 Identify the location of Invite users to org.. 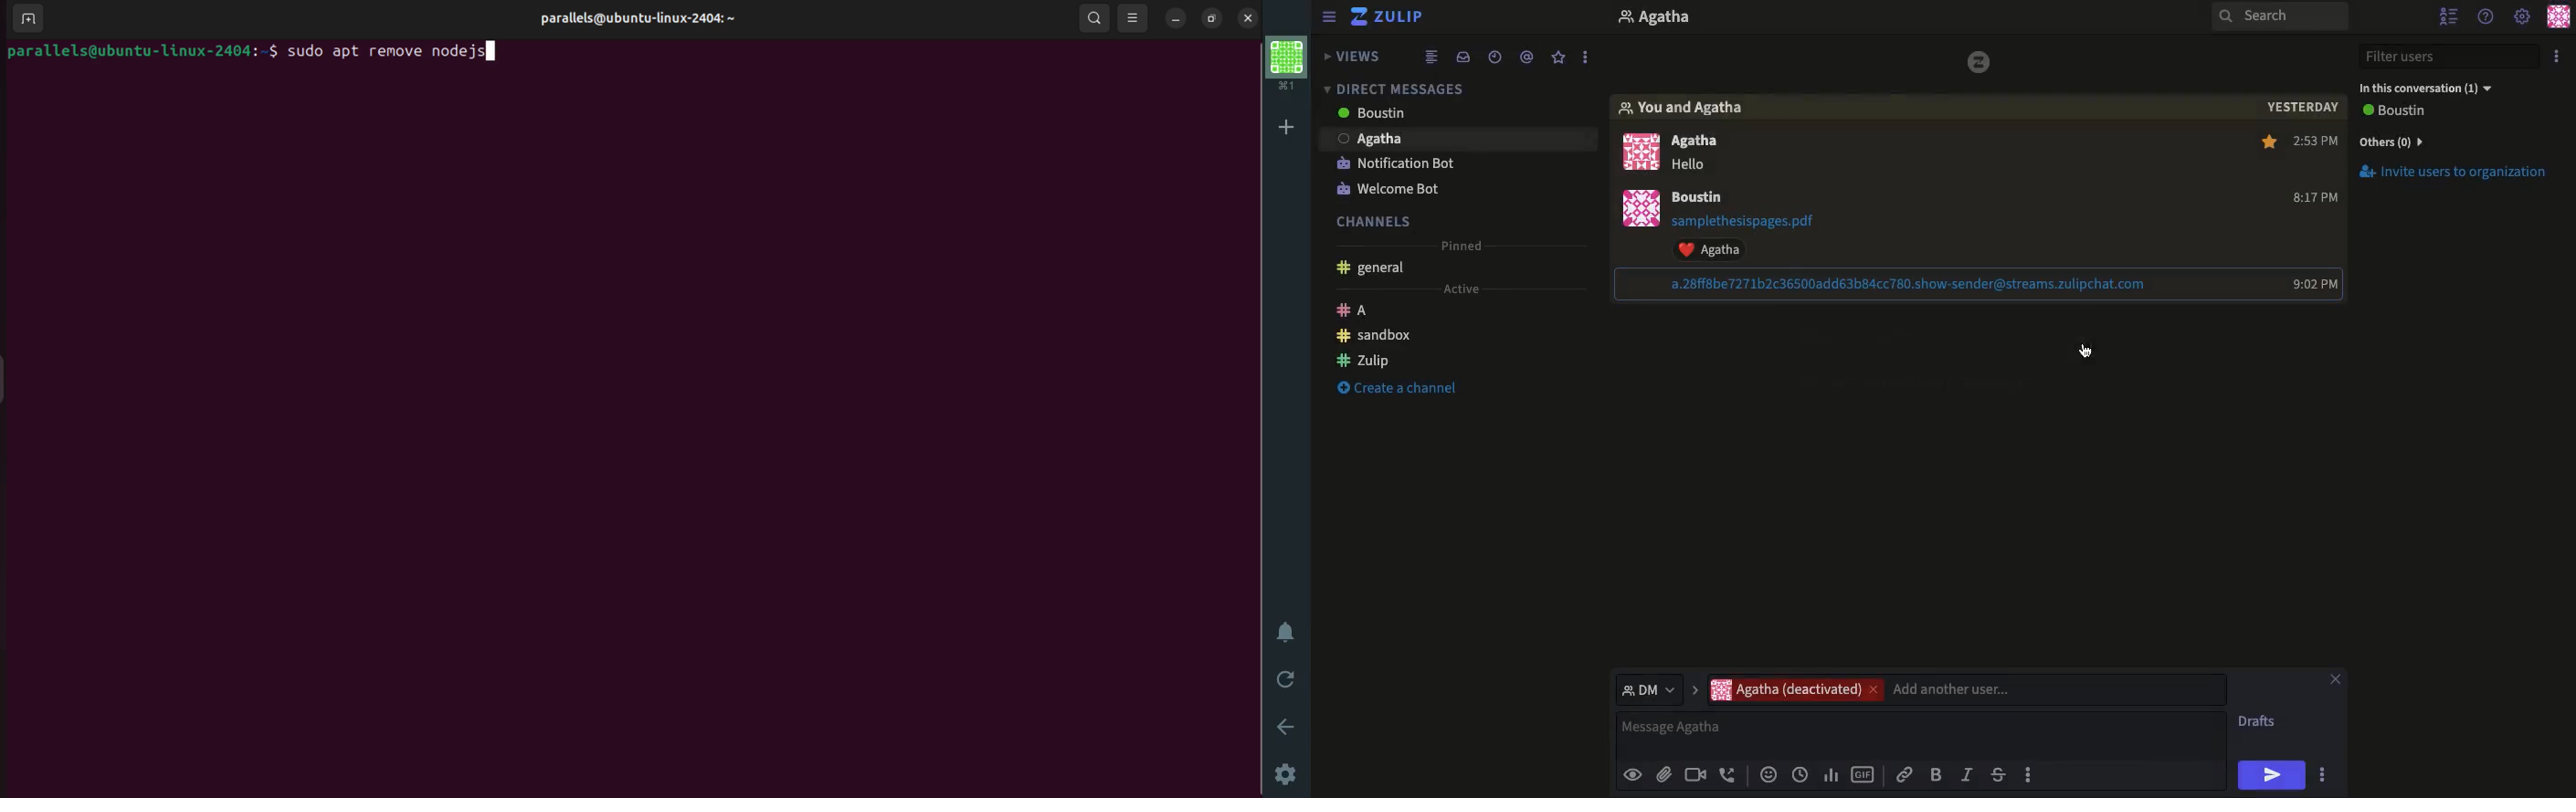
(2456, 139).